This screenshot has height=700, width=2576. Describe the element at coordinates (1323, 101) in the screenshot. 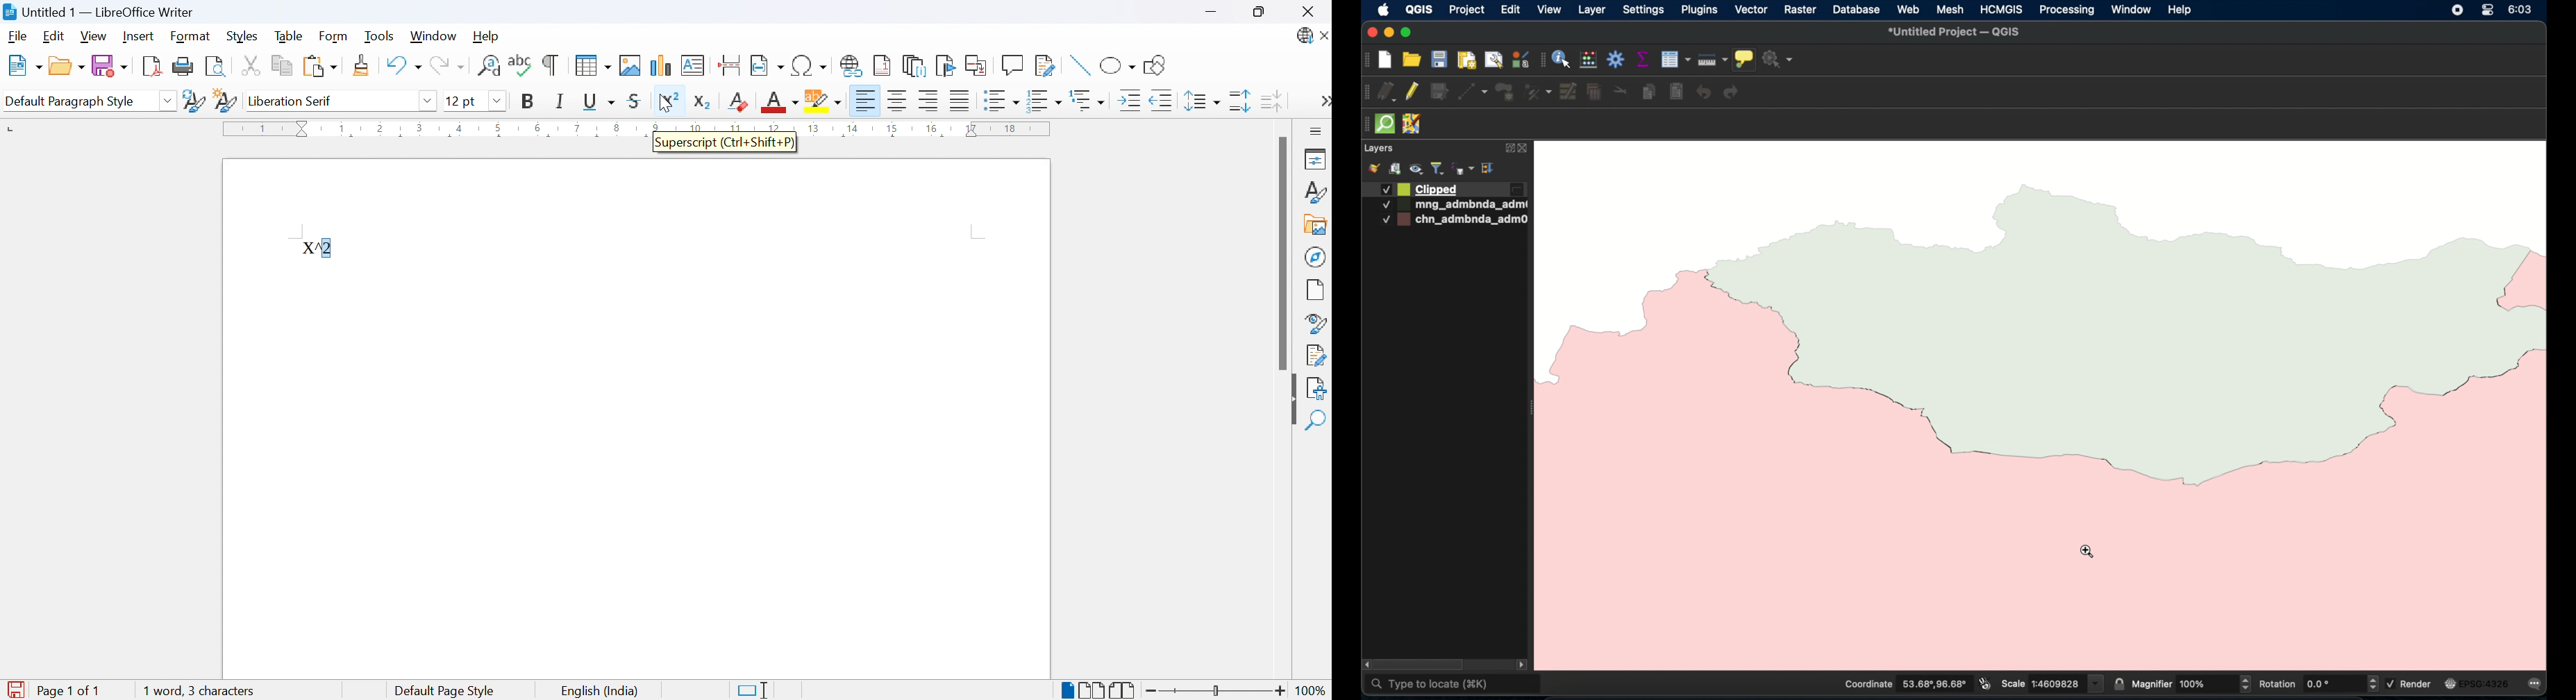

I see `More` at that location.